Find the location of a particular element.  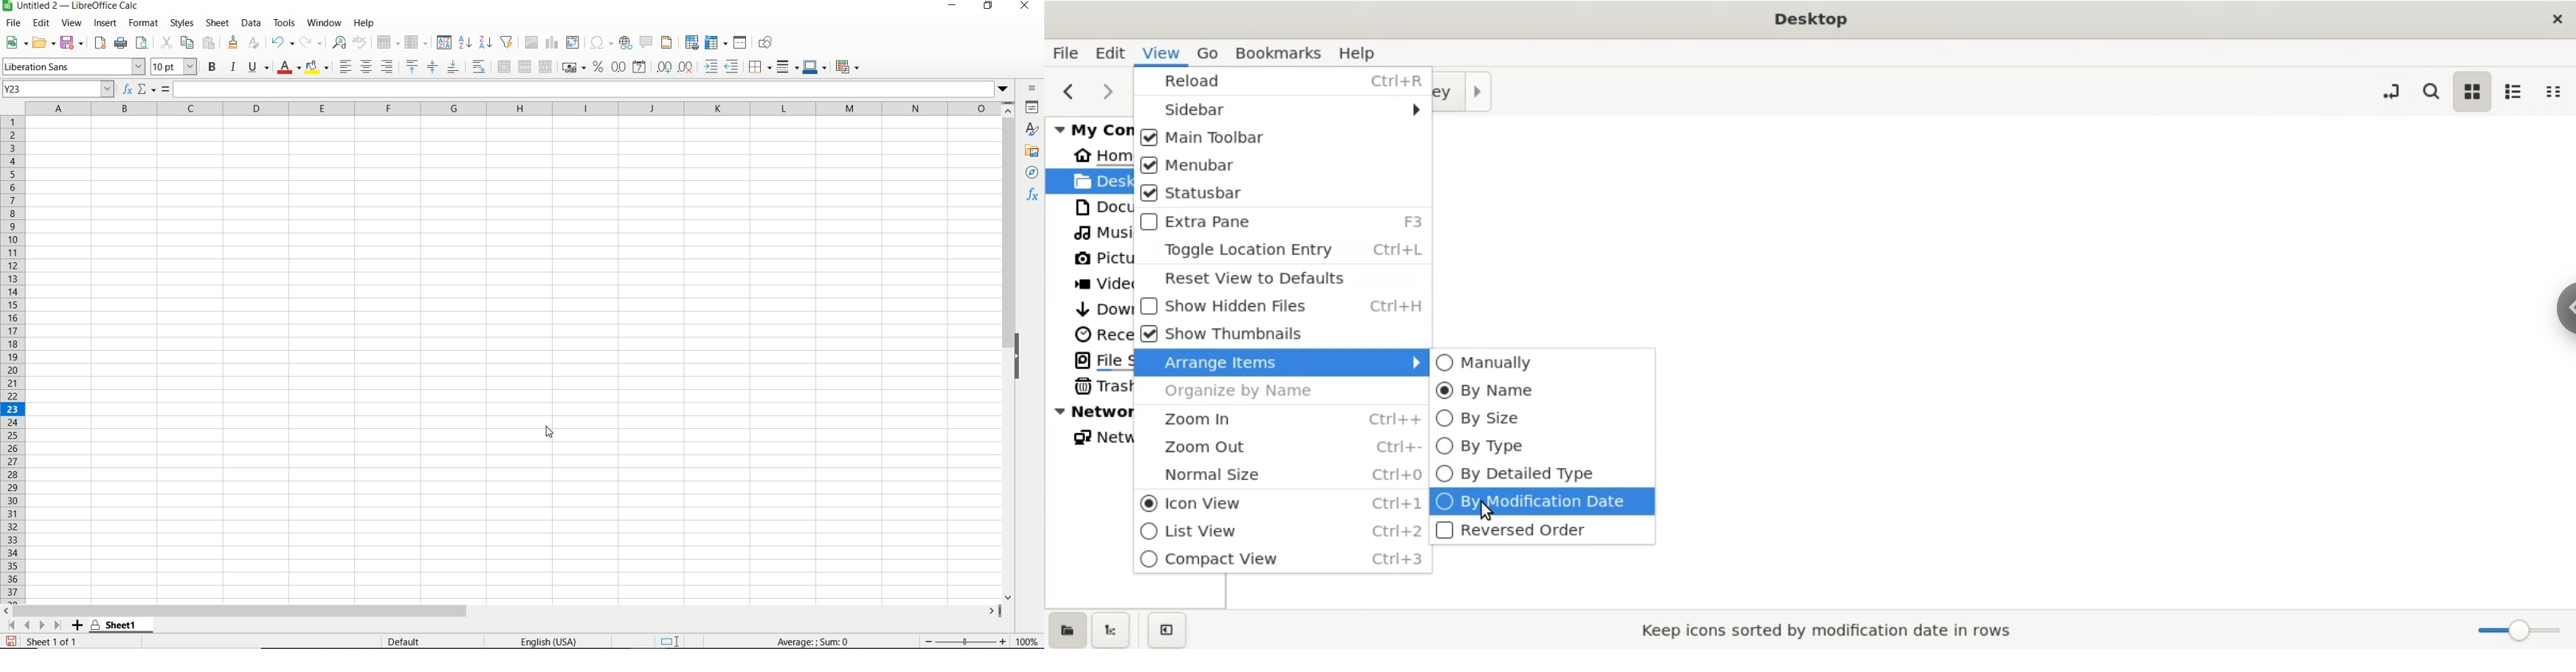

CONDITIONAL is located at coordinates (847, 67).